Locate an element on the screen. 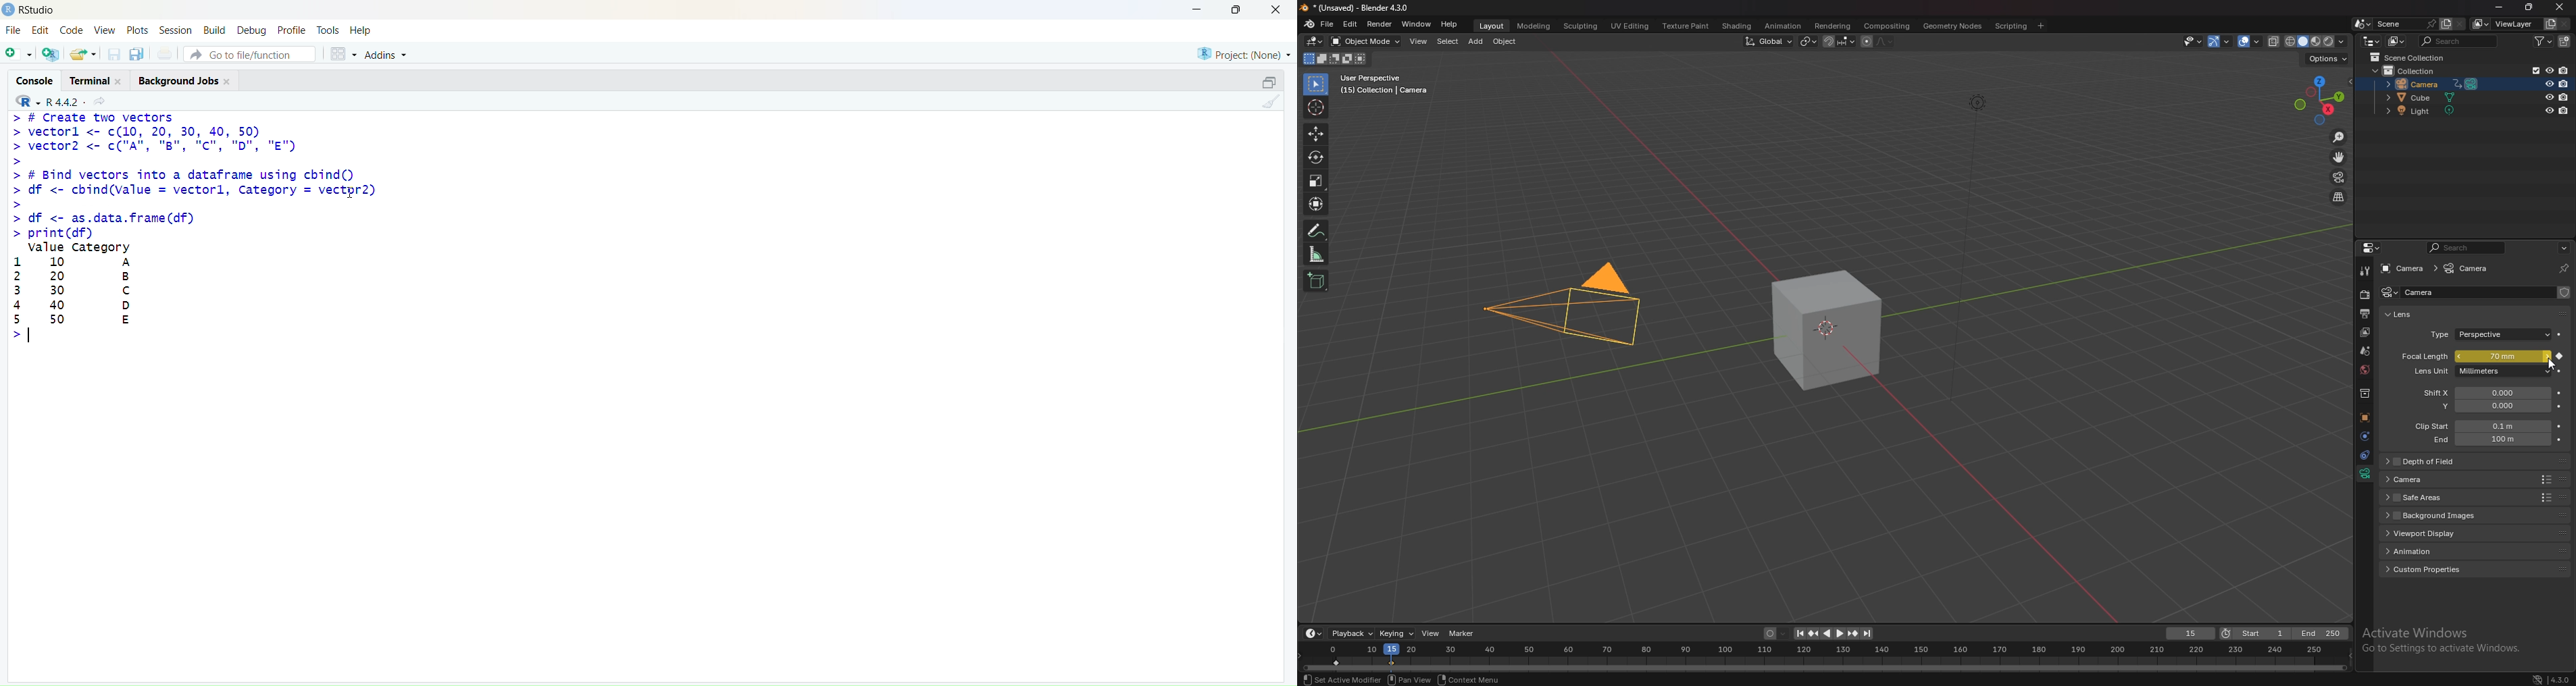 This screenshot has width=2576, height=700. cursor is located at coordinates (351, 192).